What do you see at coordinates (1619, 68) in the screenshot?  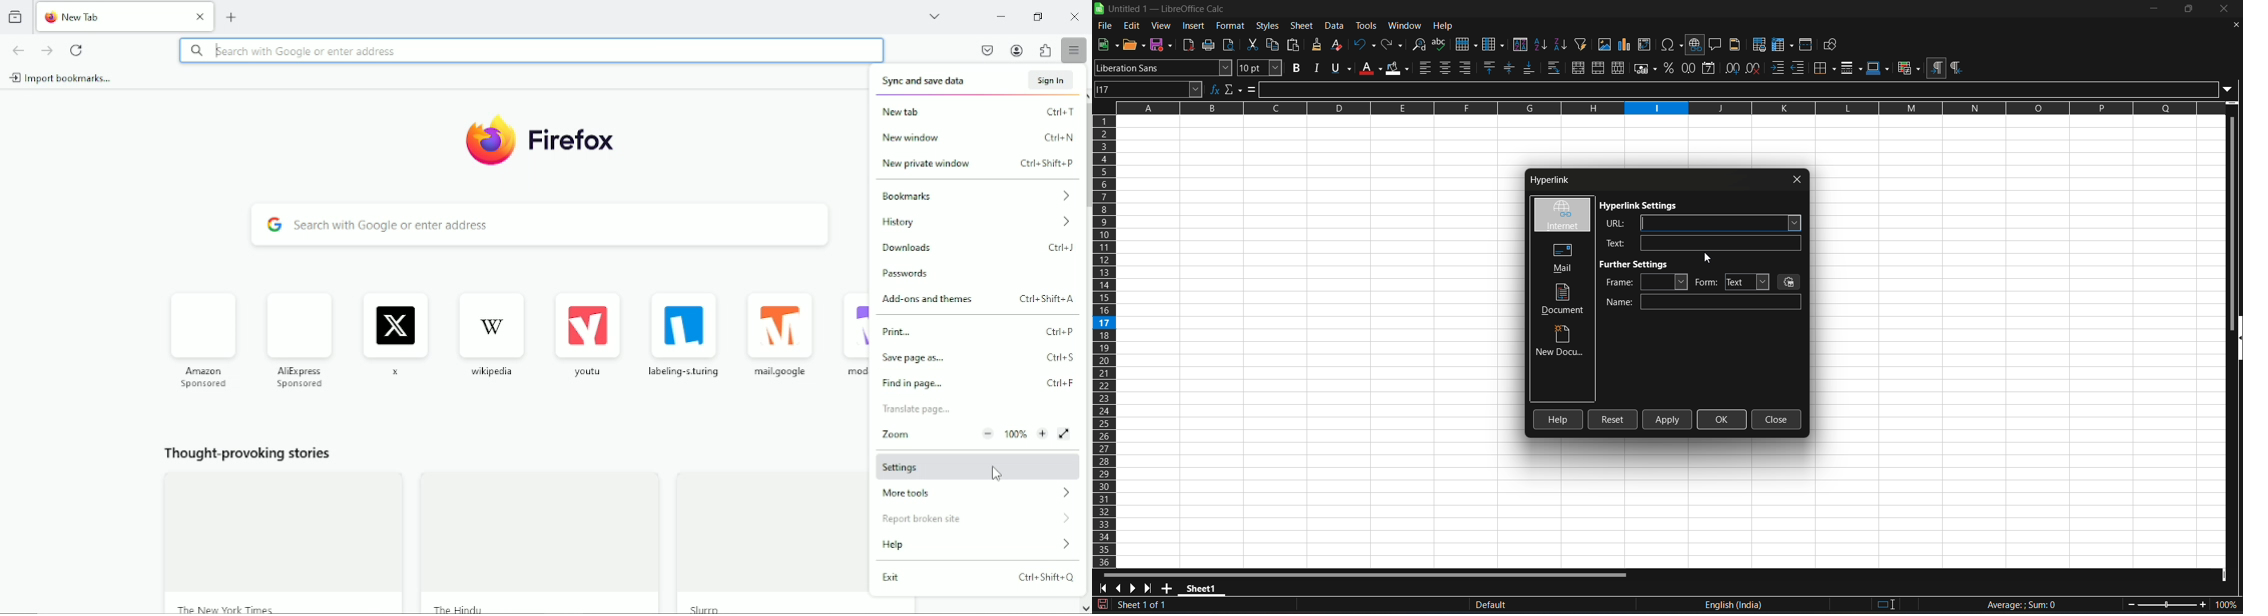 I see `unmerge cells` at bounding box center [1619, 68].